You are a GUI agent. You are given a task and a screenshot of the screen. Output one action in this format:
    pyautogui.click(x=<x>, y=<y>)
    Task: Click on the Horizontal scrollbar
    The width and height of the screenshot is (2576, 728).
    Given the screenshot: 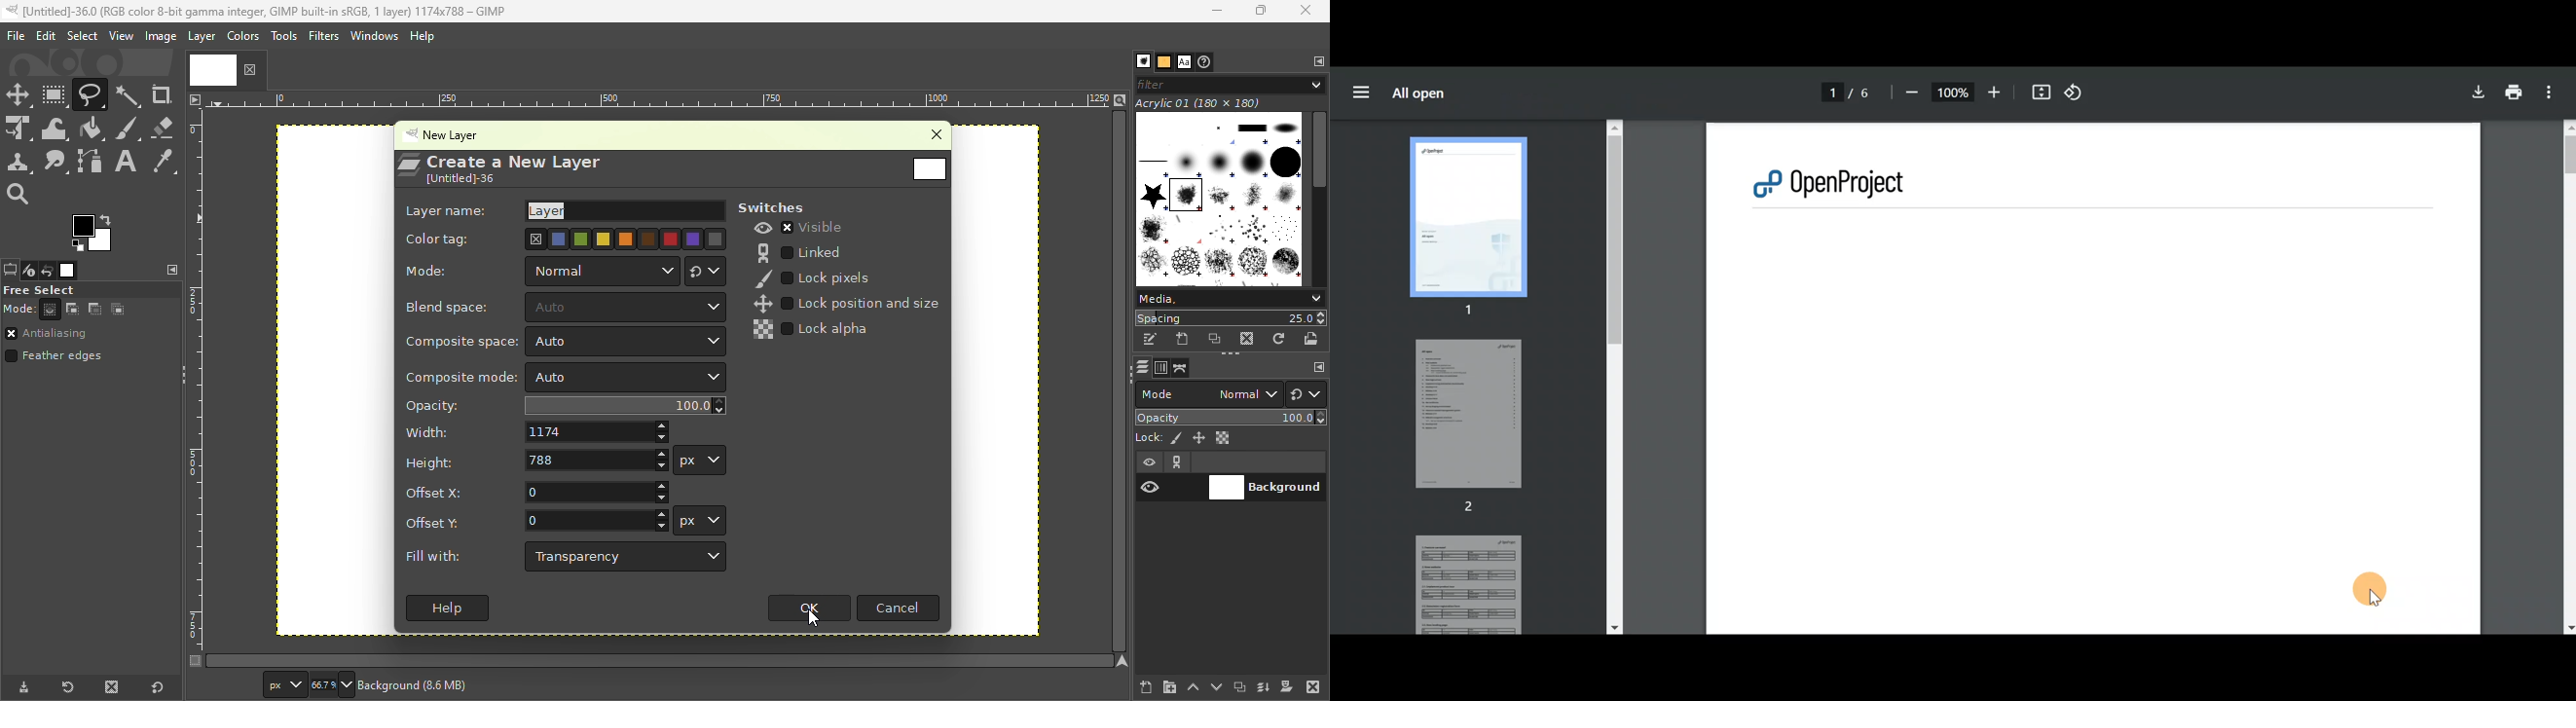 What is the action you would take?
    pyautogui.click(x=1120, y=382)
    